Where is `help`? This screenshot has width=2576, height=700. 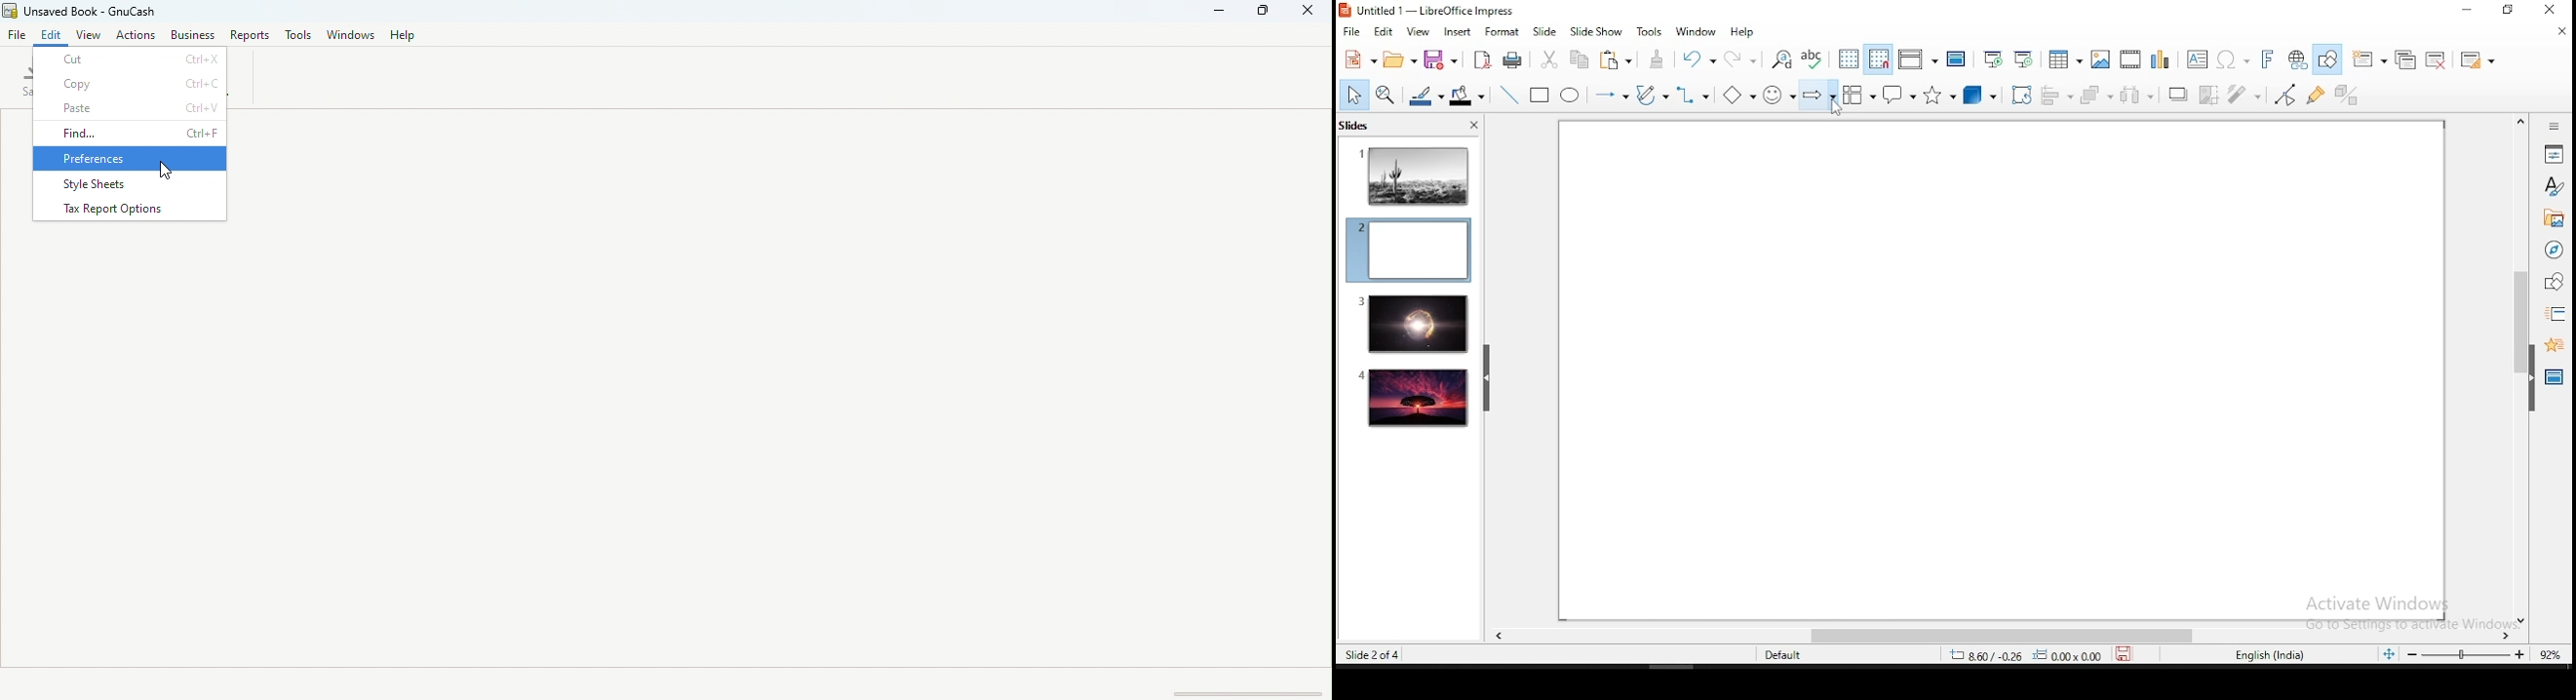
help is located at coordinates (1744, 32).